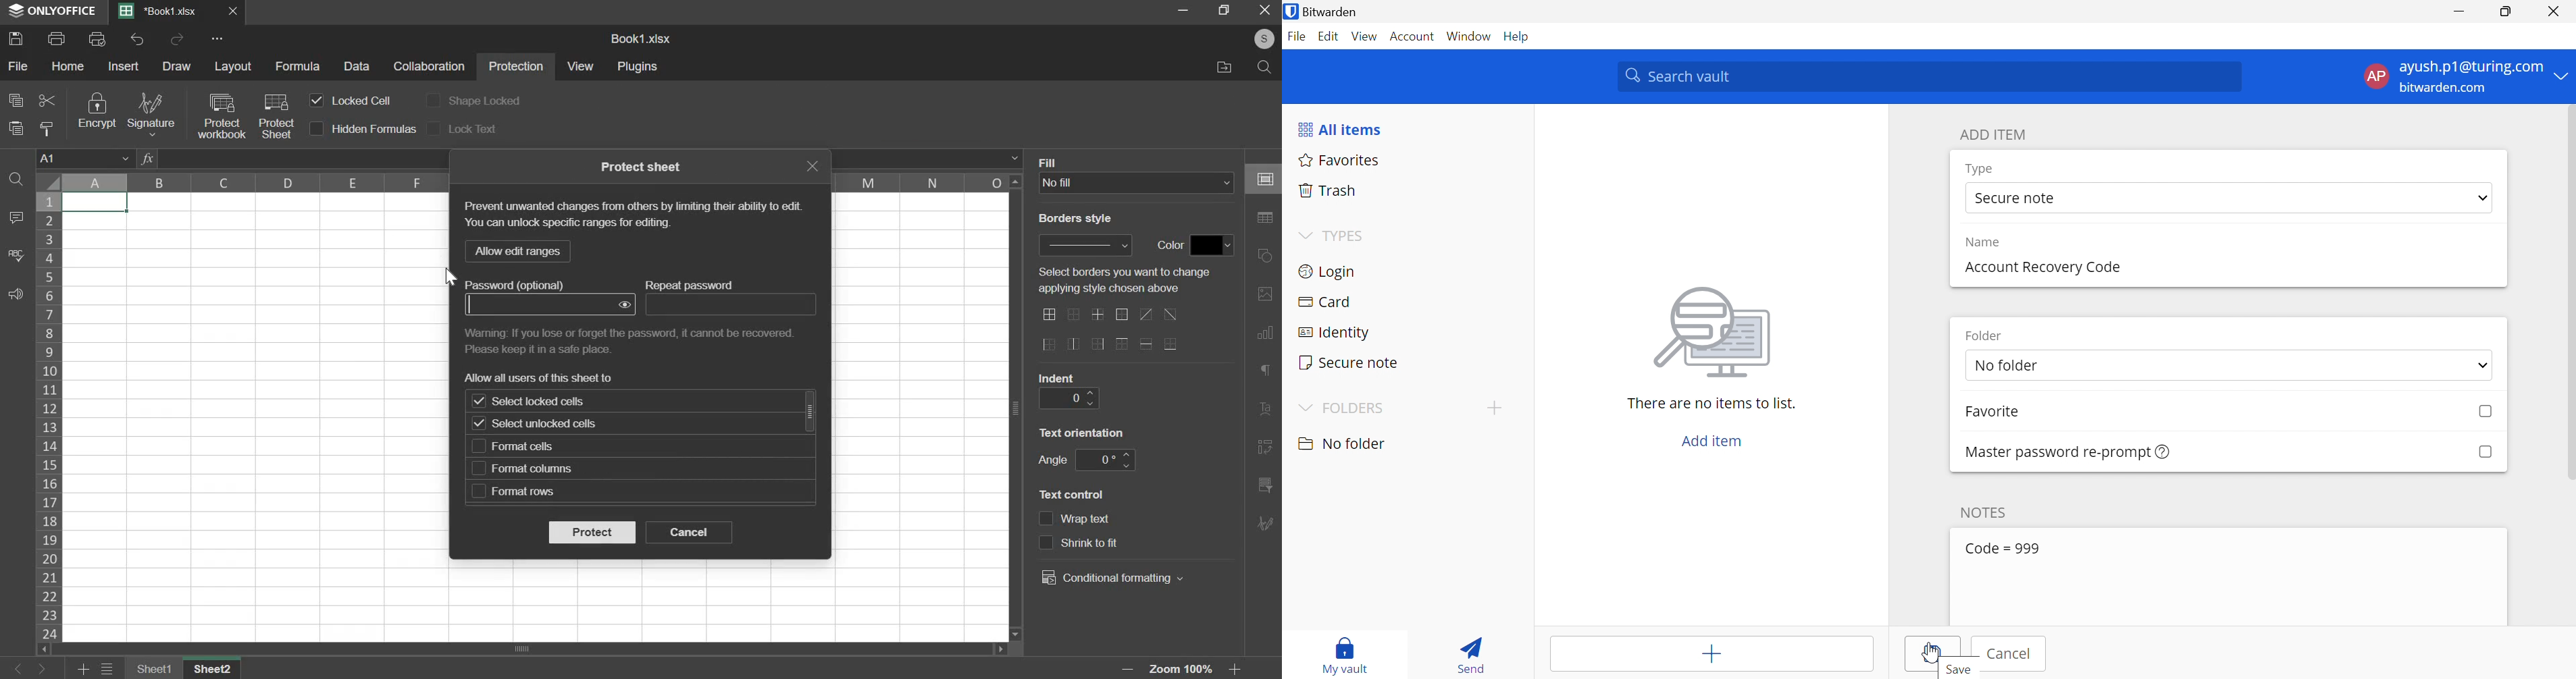 This screenshot has height=700, width=2576. Describe the element at coordinates (96, 38) in the screenshot. I see `print preview` at that location.